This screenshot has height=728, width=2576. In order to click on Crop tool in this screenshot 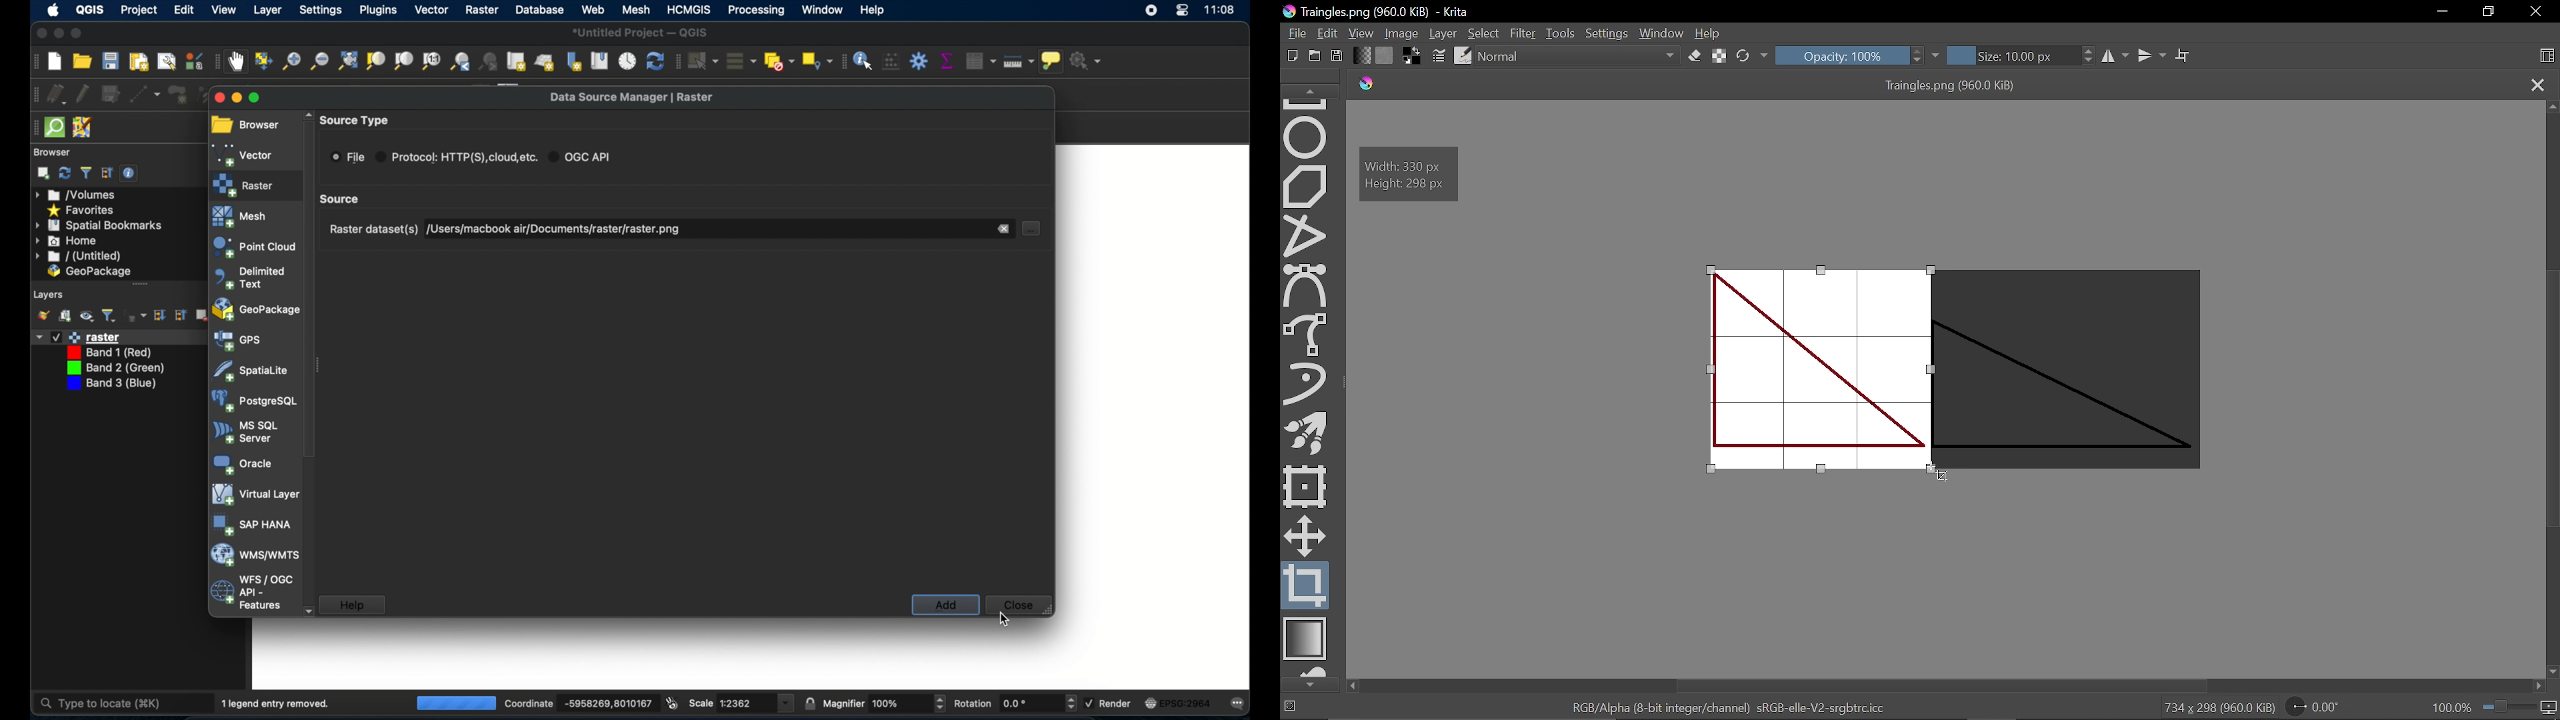, I will do `click(1306, 586)`.